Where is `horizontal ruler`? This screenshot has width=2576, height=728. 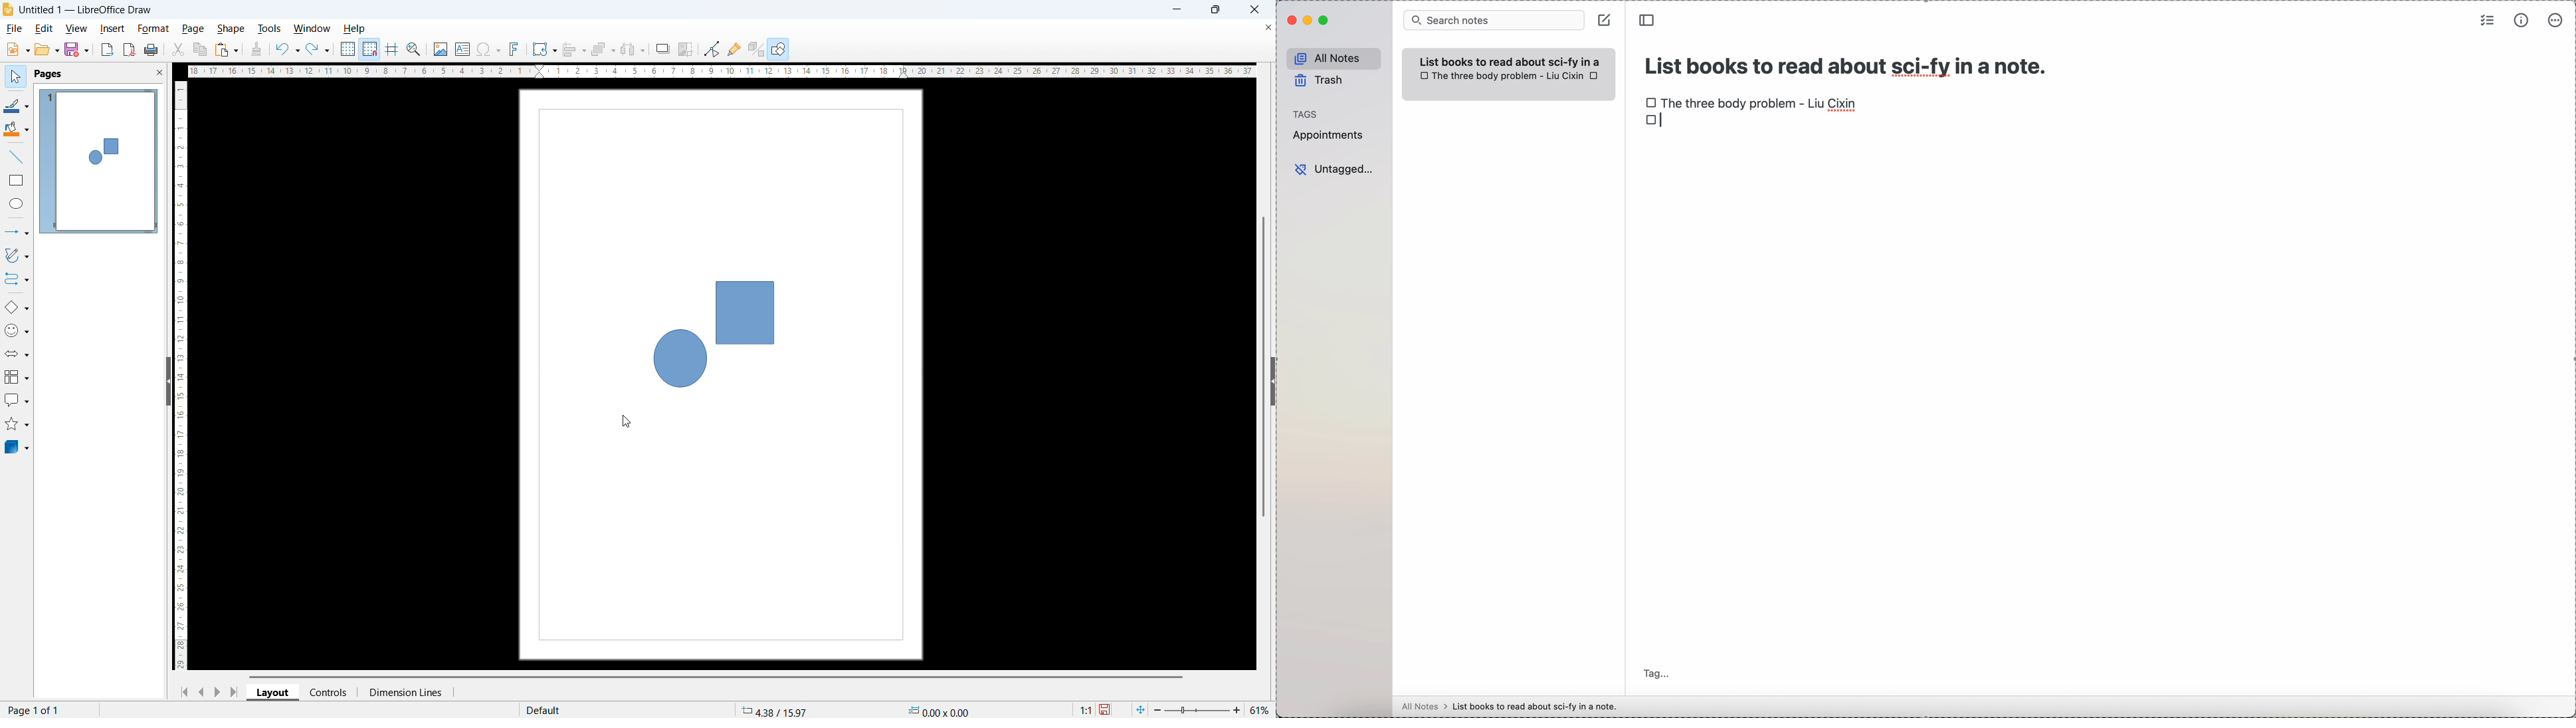
horizontal ruler is located at coordinates (721, 71).